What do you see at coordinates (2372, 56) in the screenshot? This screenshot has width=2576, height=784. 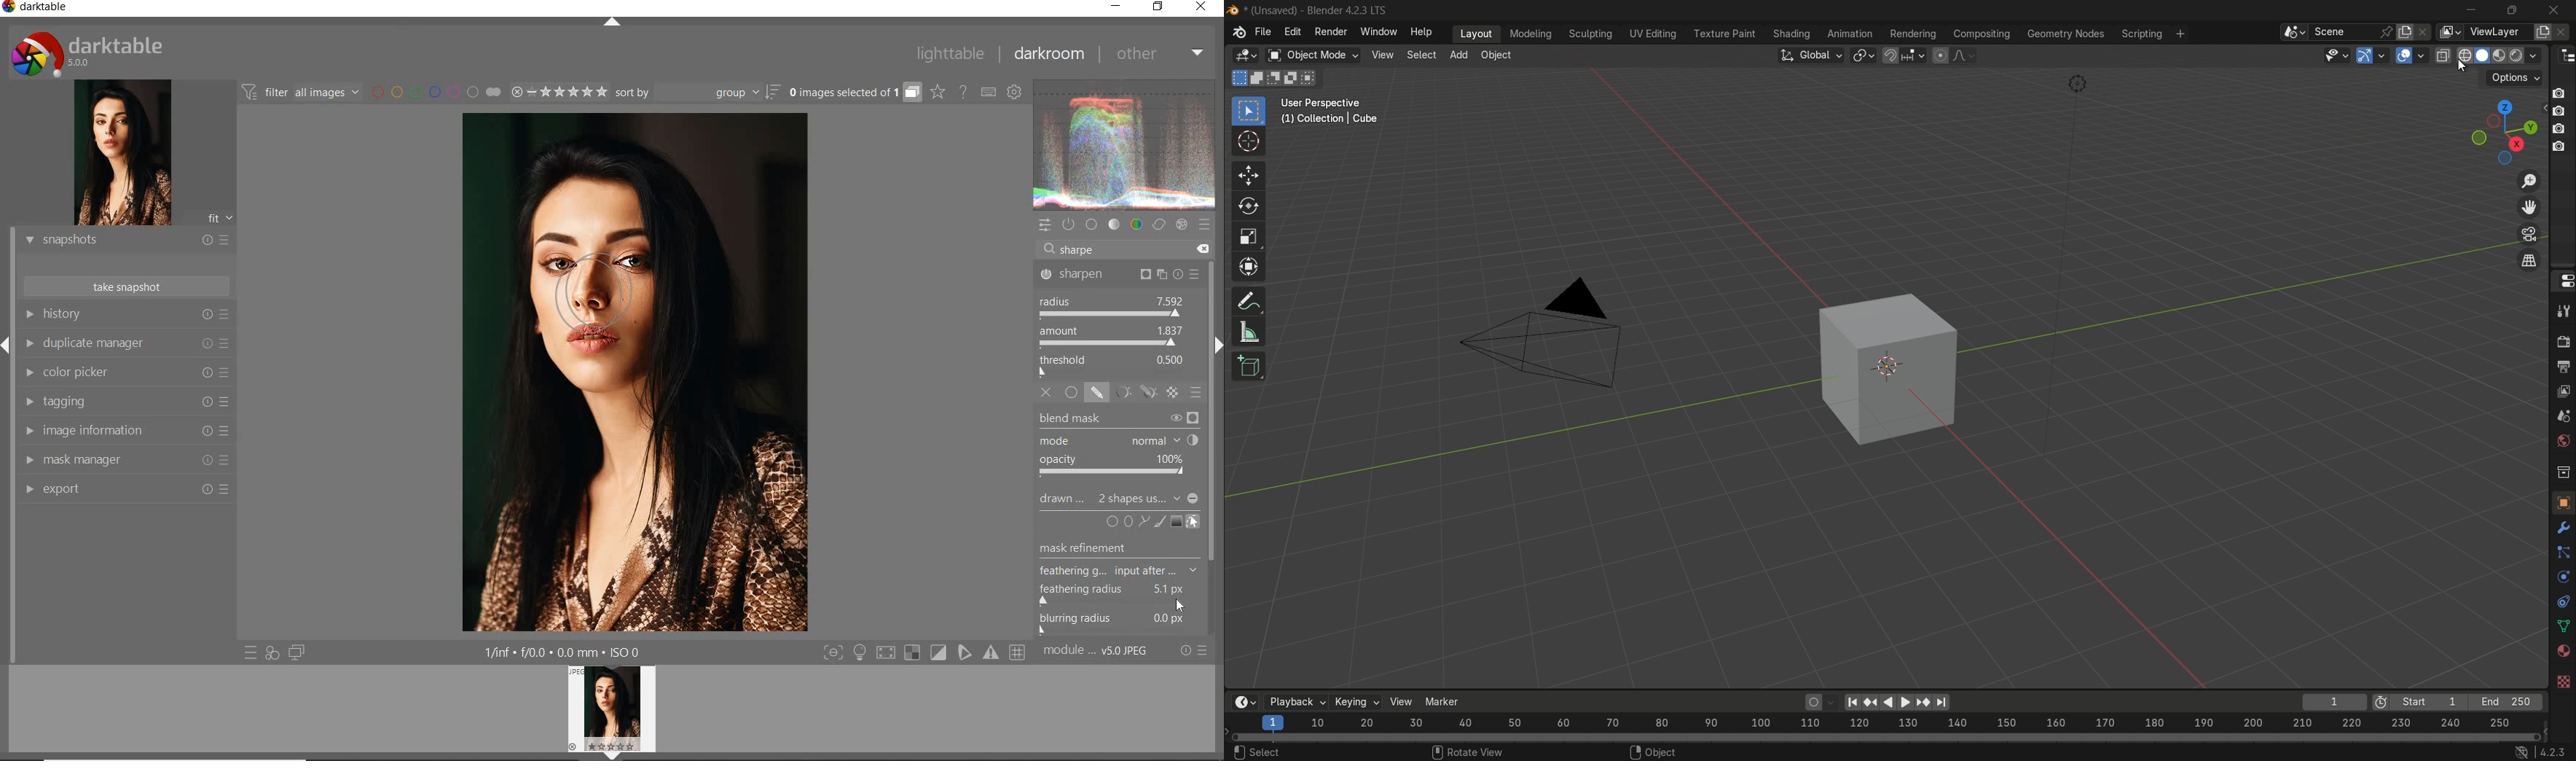 I see `show gizmo` at bounding box center [2372, 56].